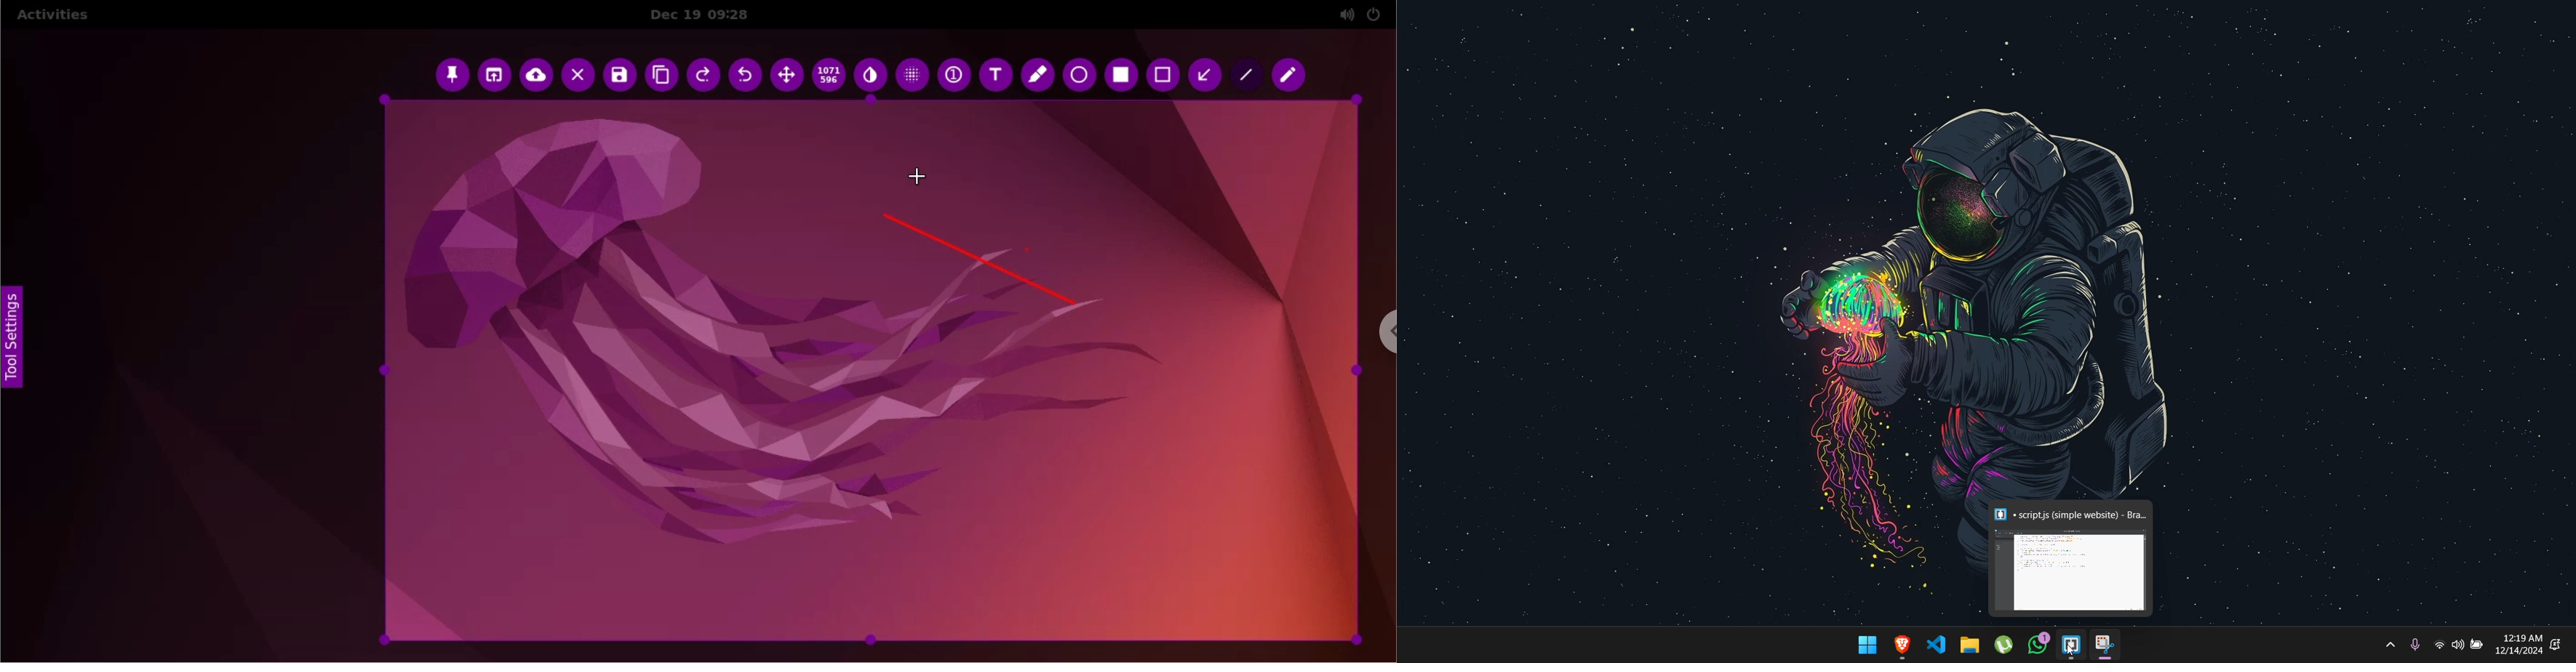  I want to click on hover application preview, so click(2074, 557).